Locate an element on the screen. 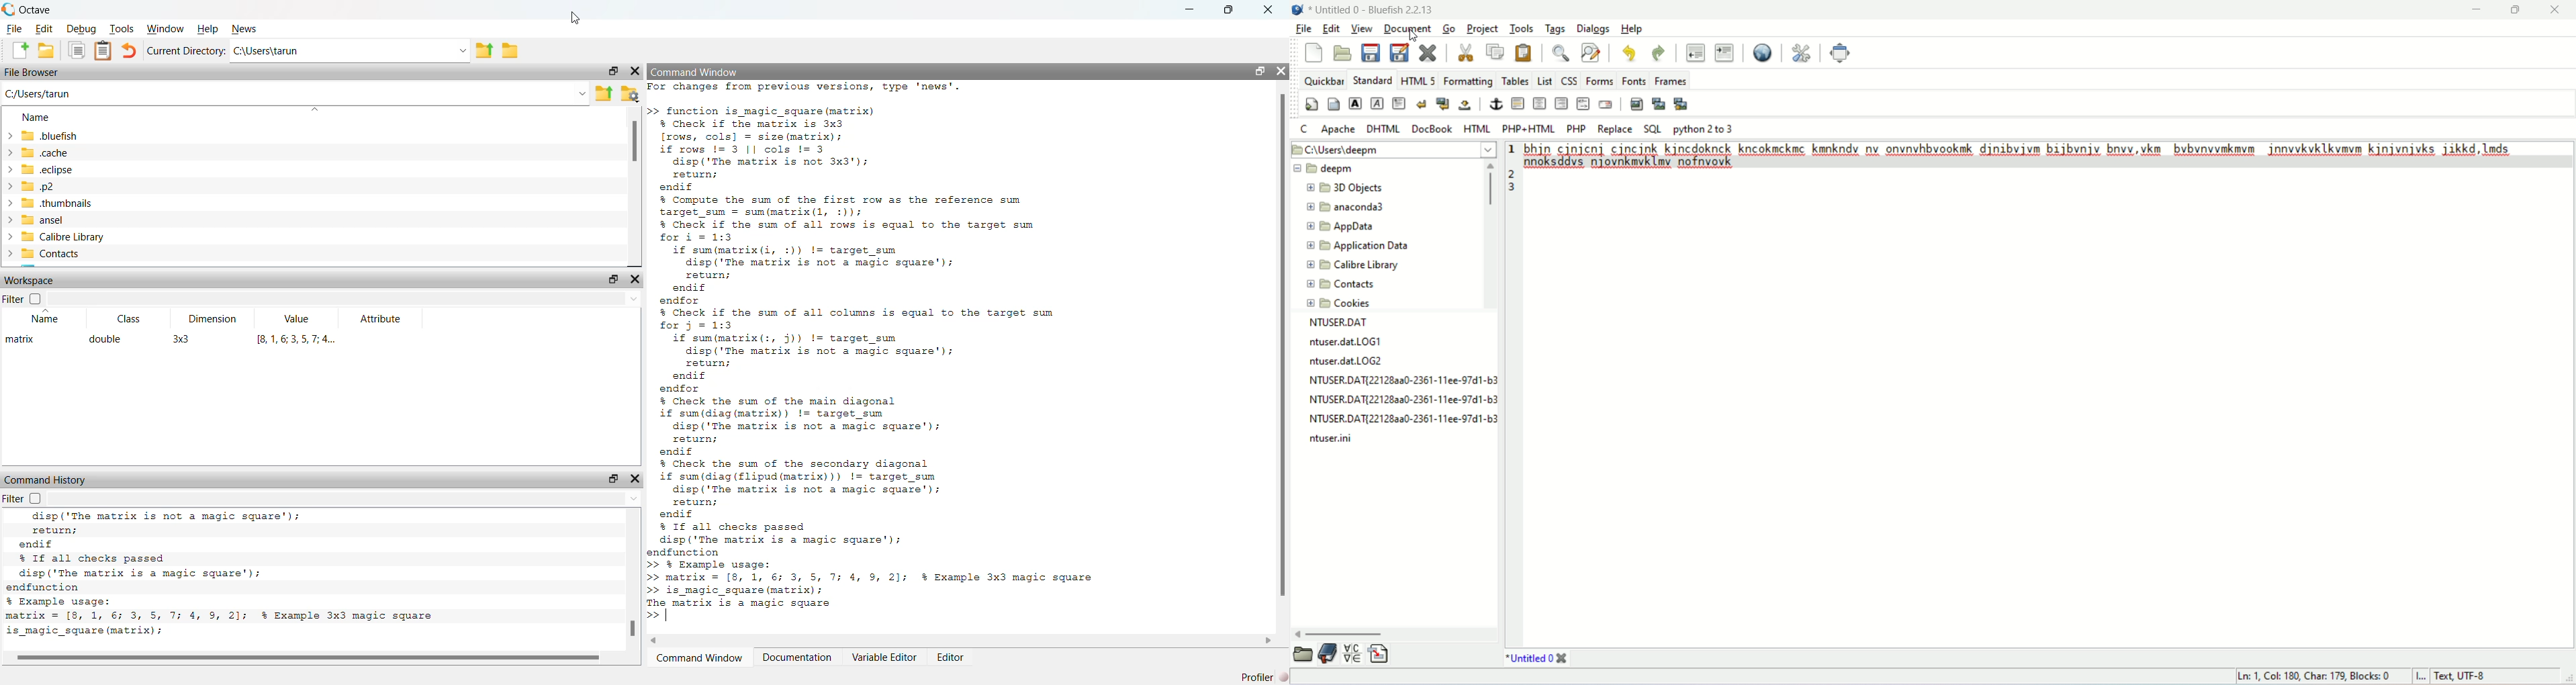  file name is located at coordinates (1365, 343).